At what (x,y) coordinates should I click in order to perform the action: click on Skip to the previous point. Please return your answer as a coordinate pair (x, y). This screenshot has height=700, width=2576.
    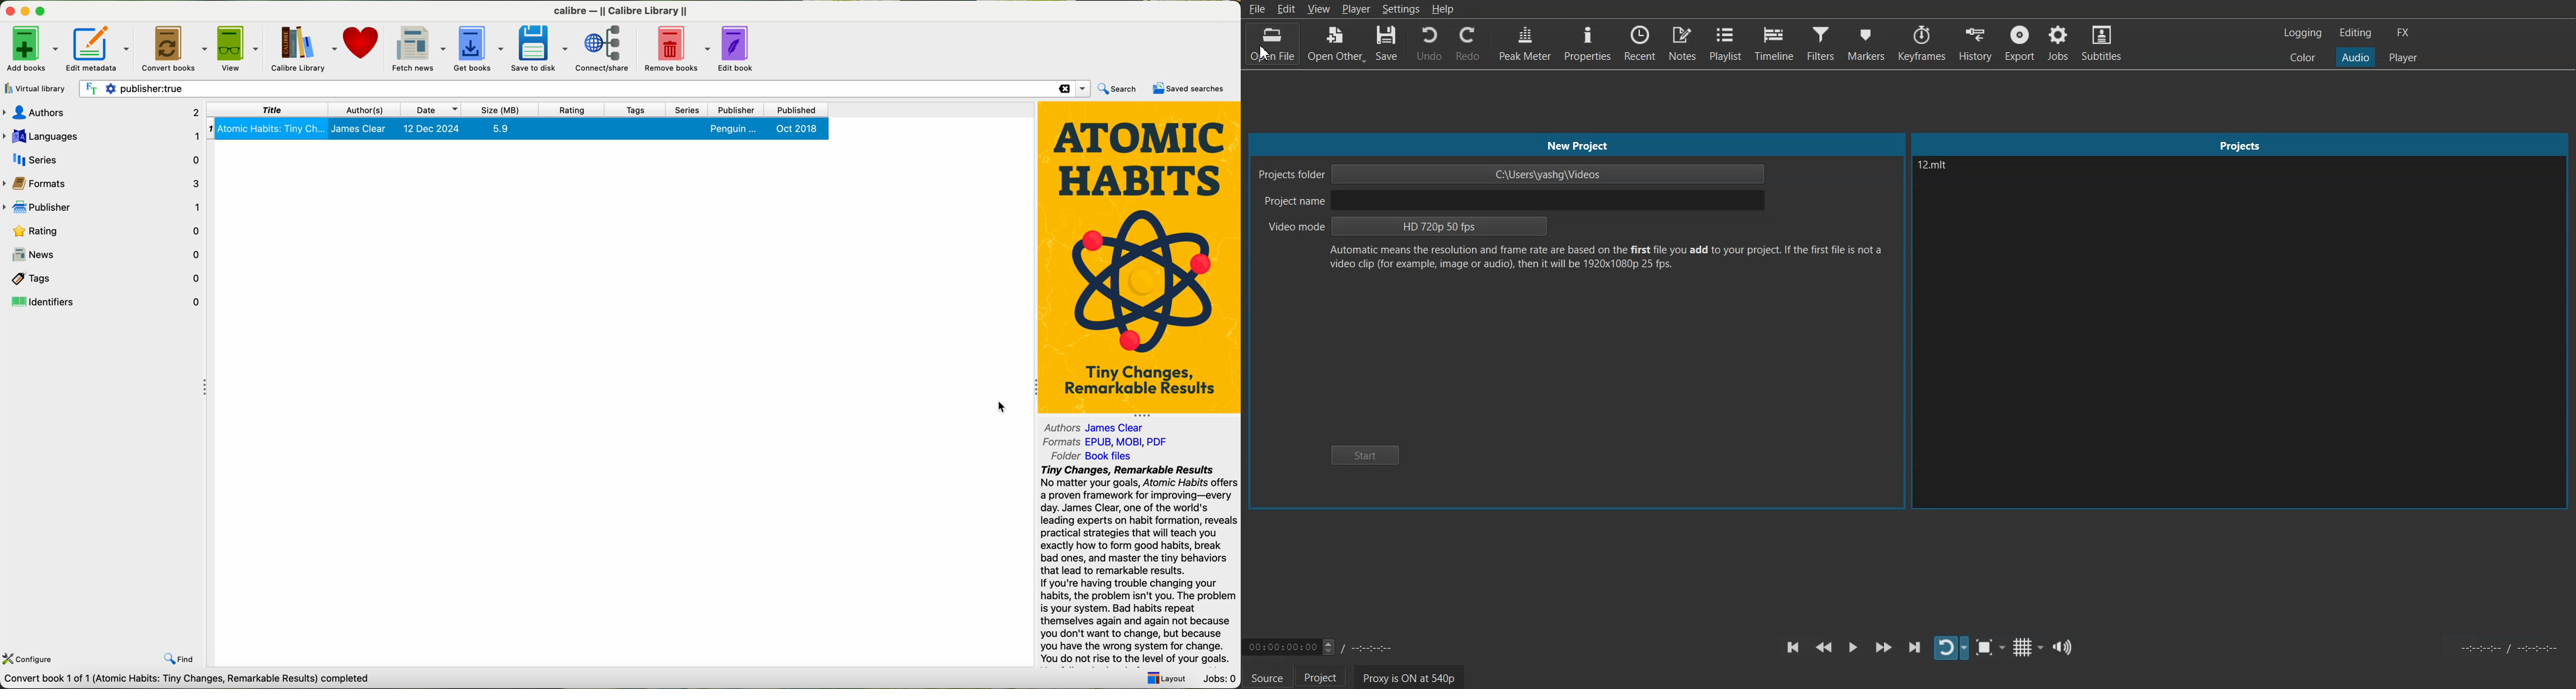
    Looking at the image, I should click on (1792, 647).